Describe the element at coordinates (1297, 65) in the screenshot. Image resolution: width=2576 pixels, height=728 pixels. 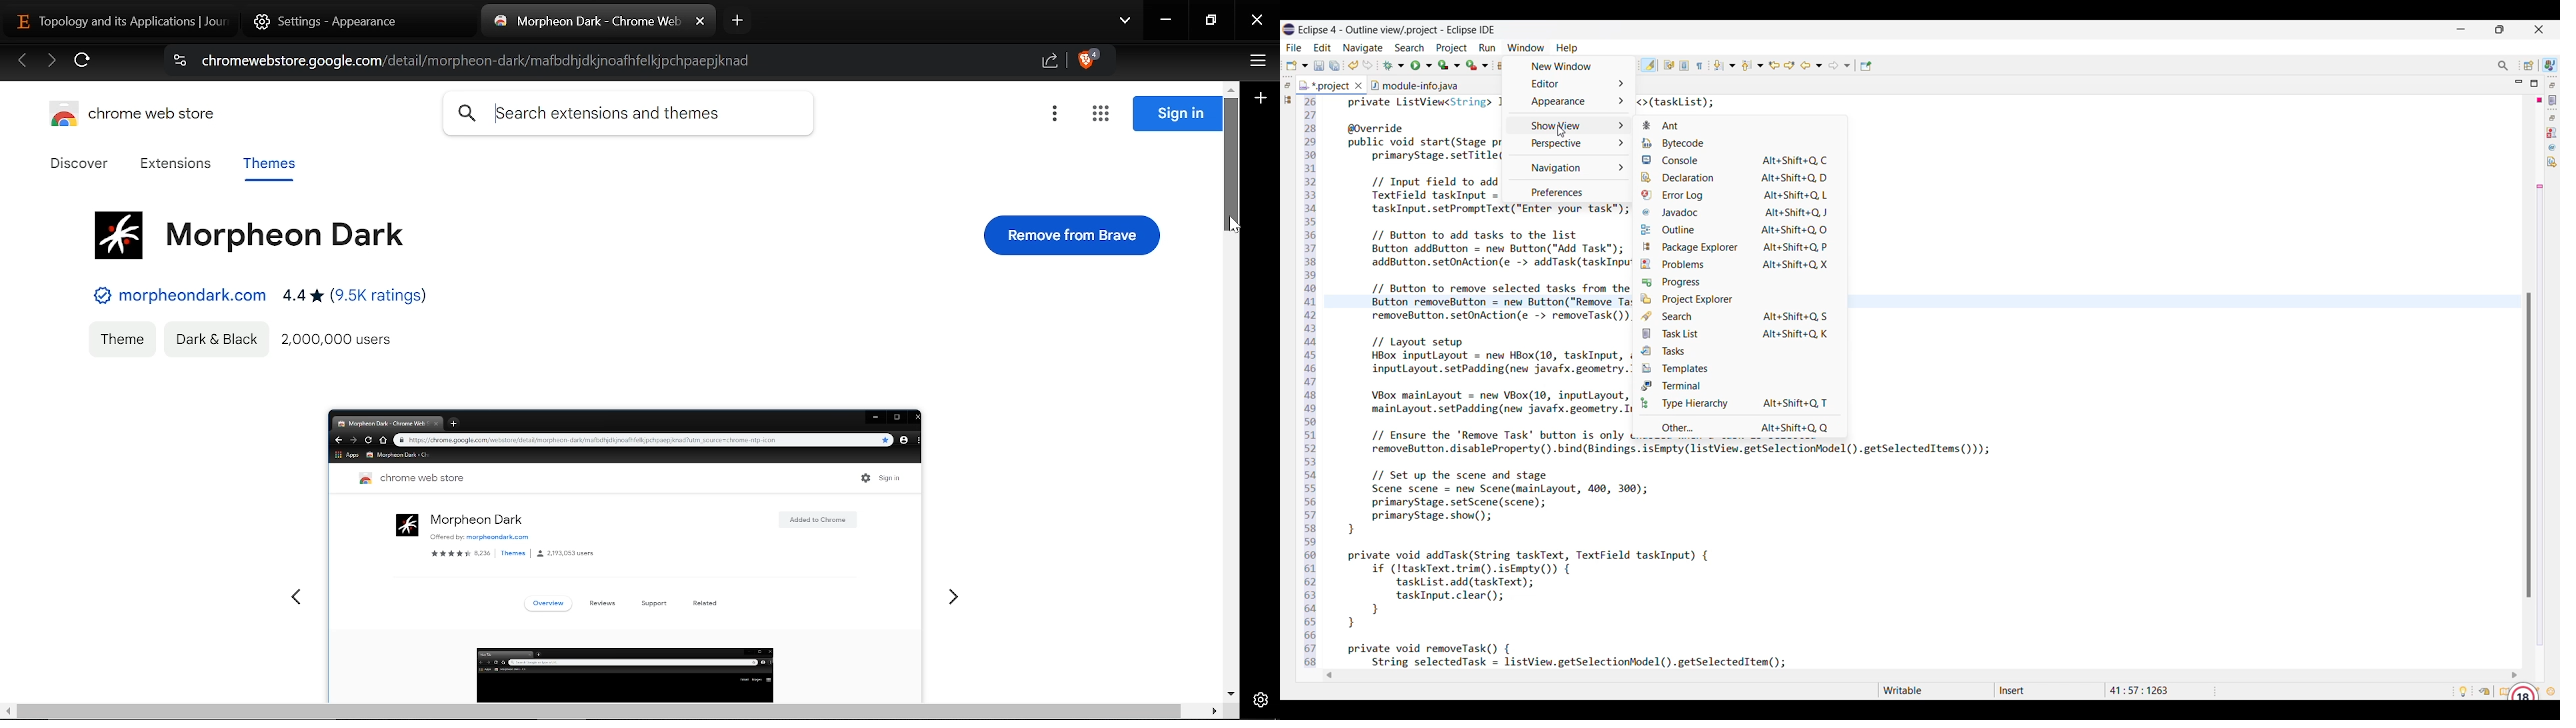
I see `New options` at that location.